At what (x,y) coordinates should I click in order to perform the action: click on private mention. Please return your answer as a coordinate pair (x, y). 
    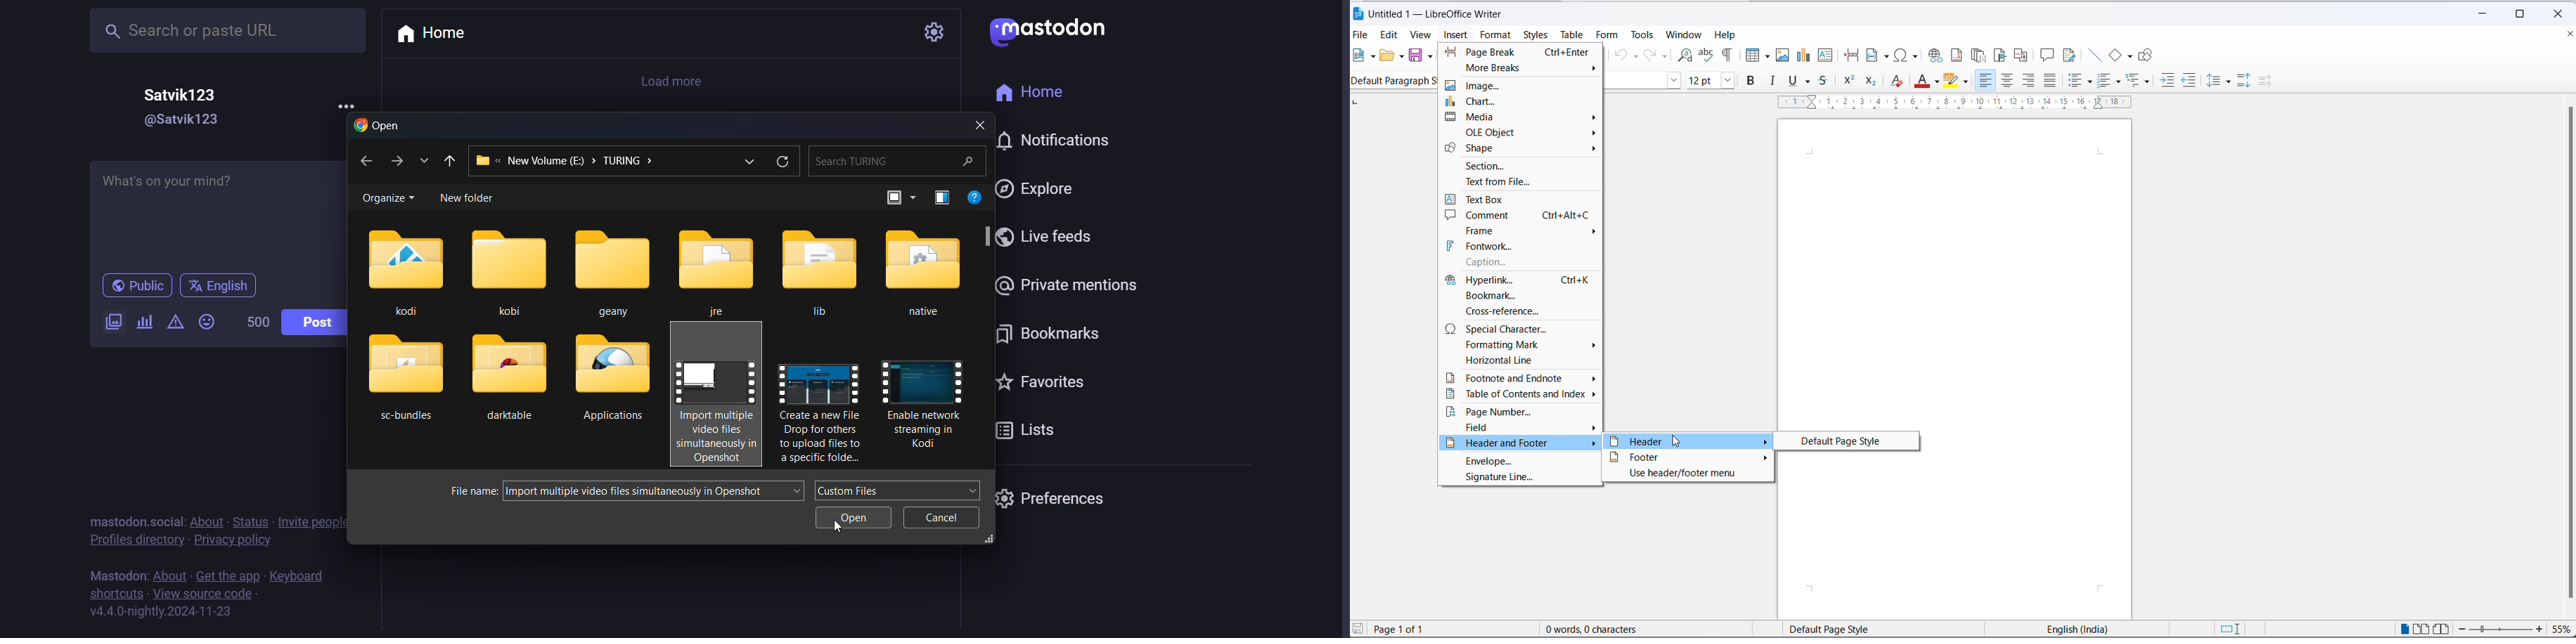
    Looking at the image, I should click on (1062, 284).